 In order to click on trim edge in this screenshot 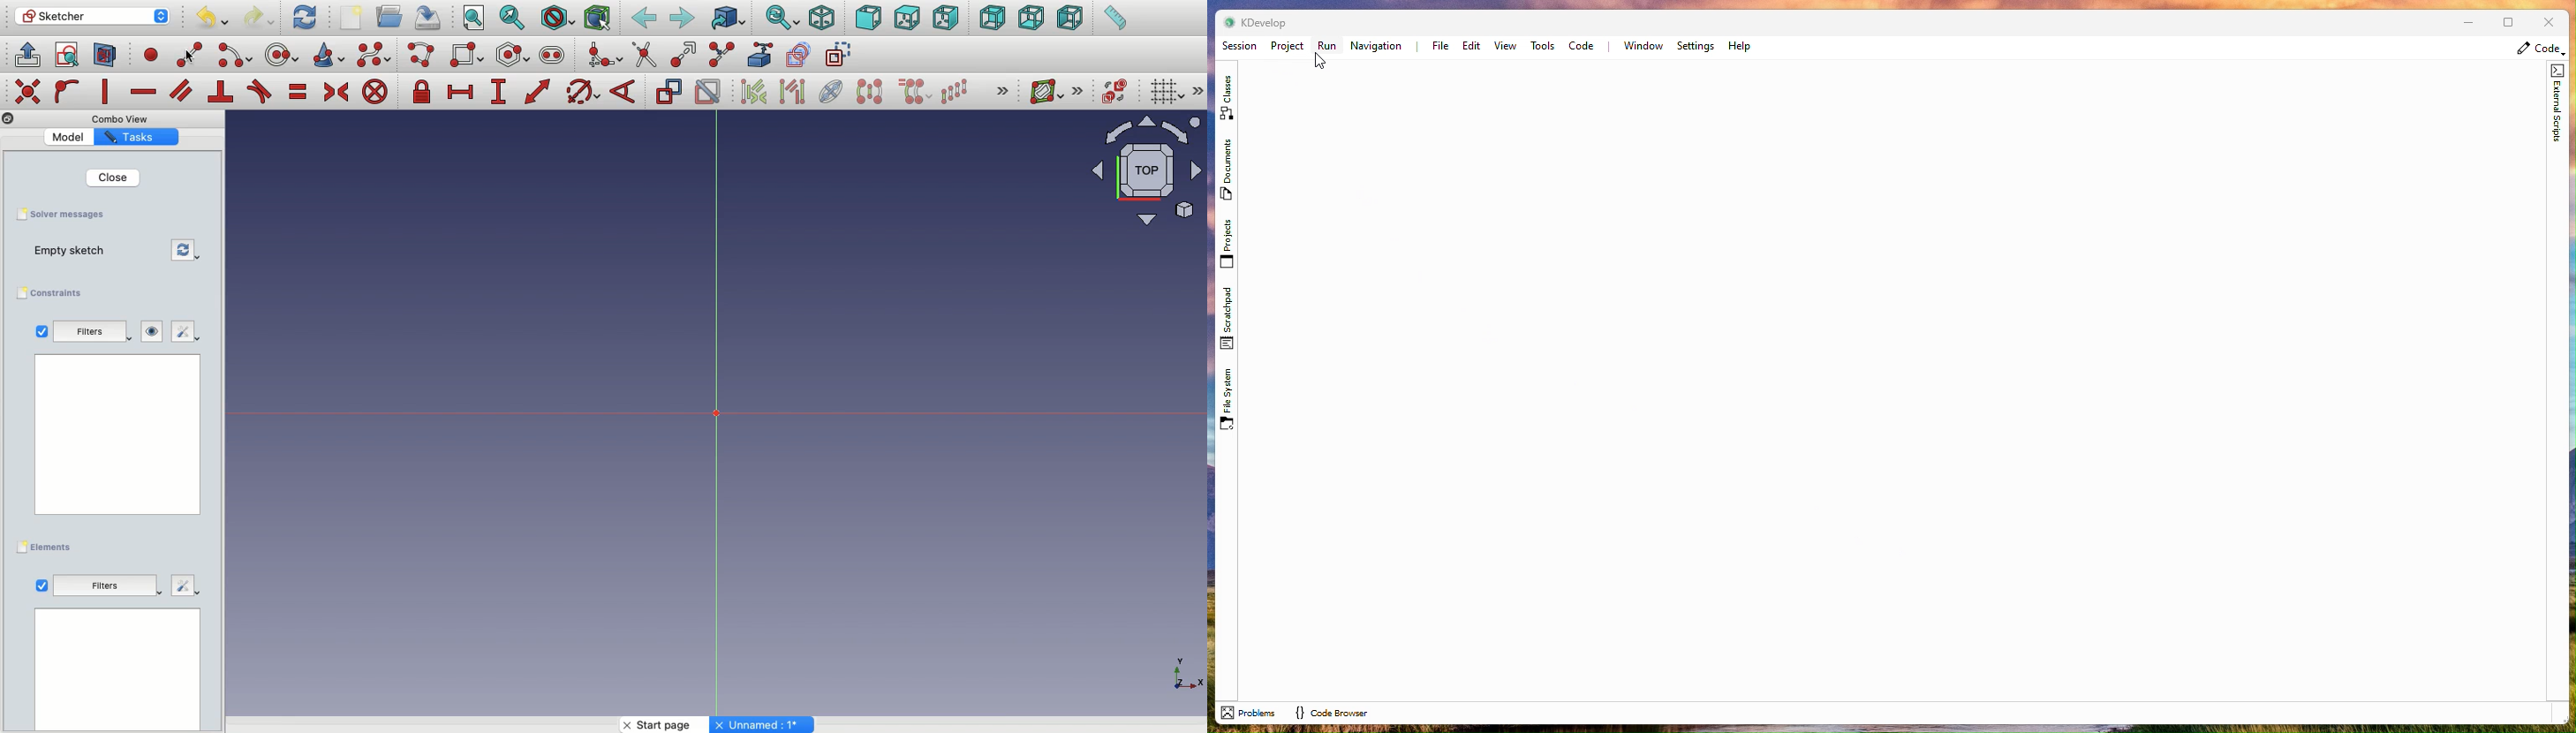, I will do `click(644, 55)`.